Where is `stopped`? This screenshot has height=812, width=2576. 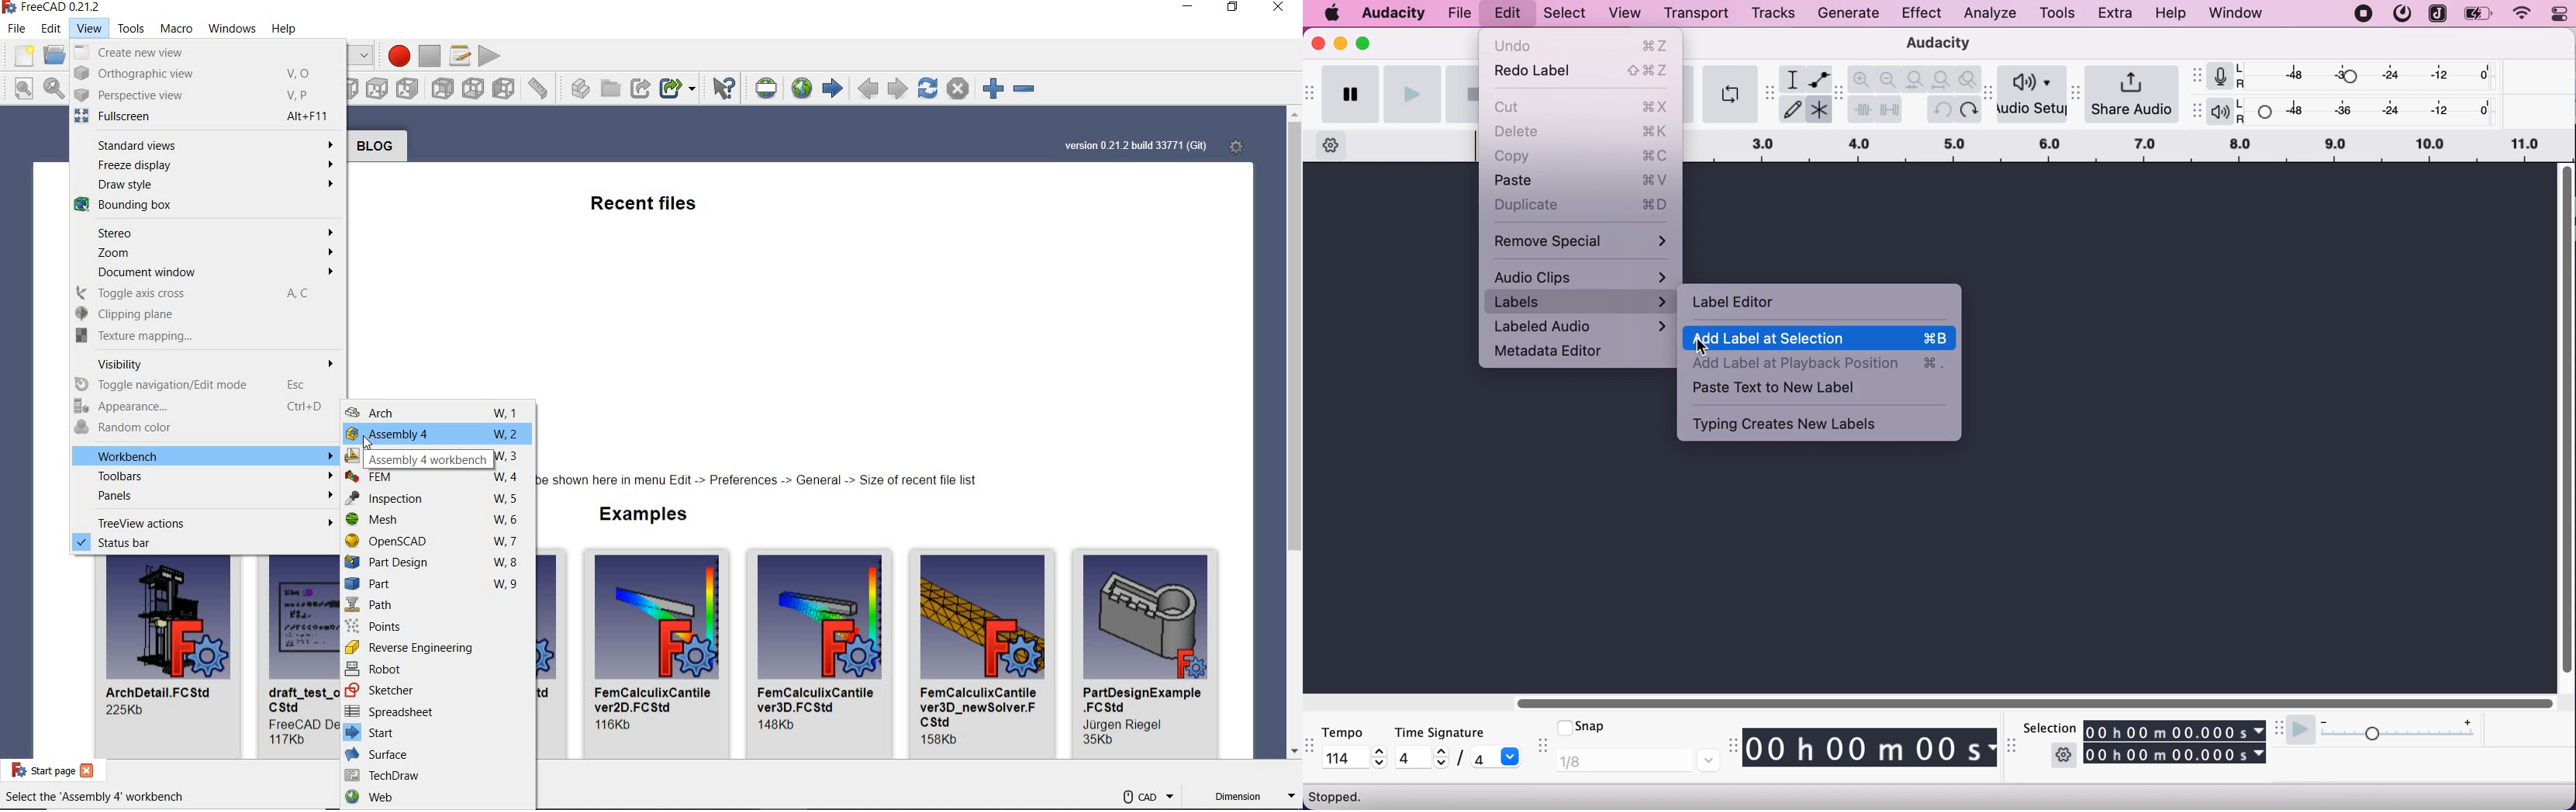
stopped is located at coordinates (1337, 796).